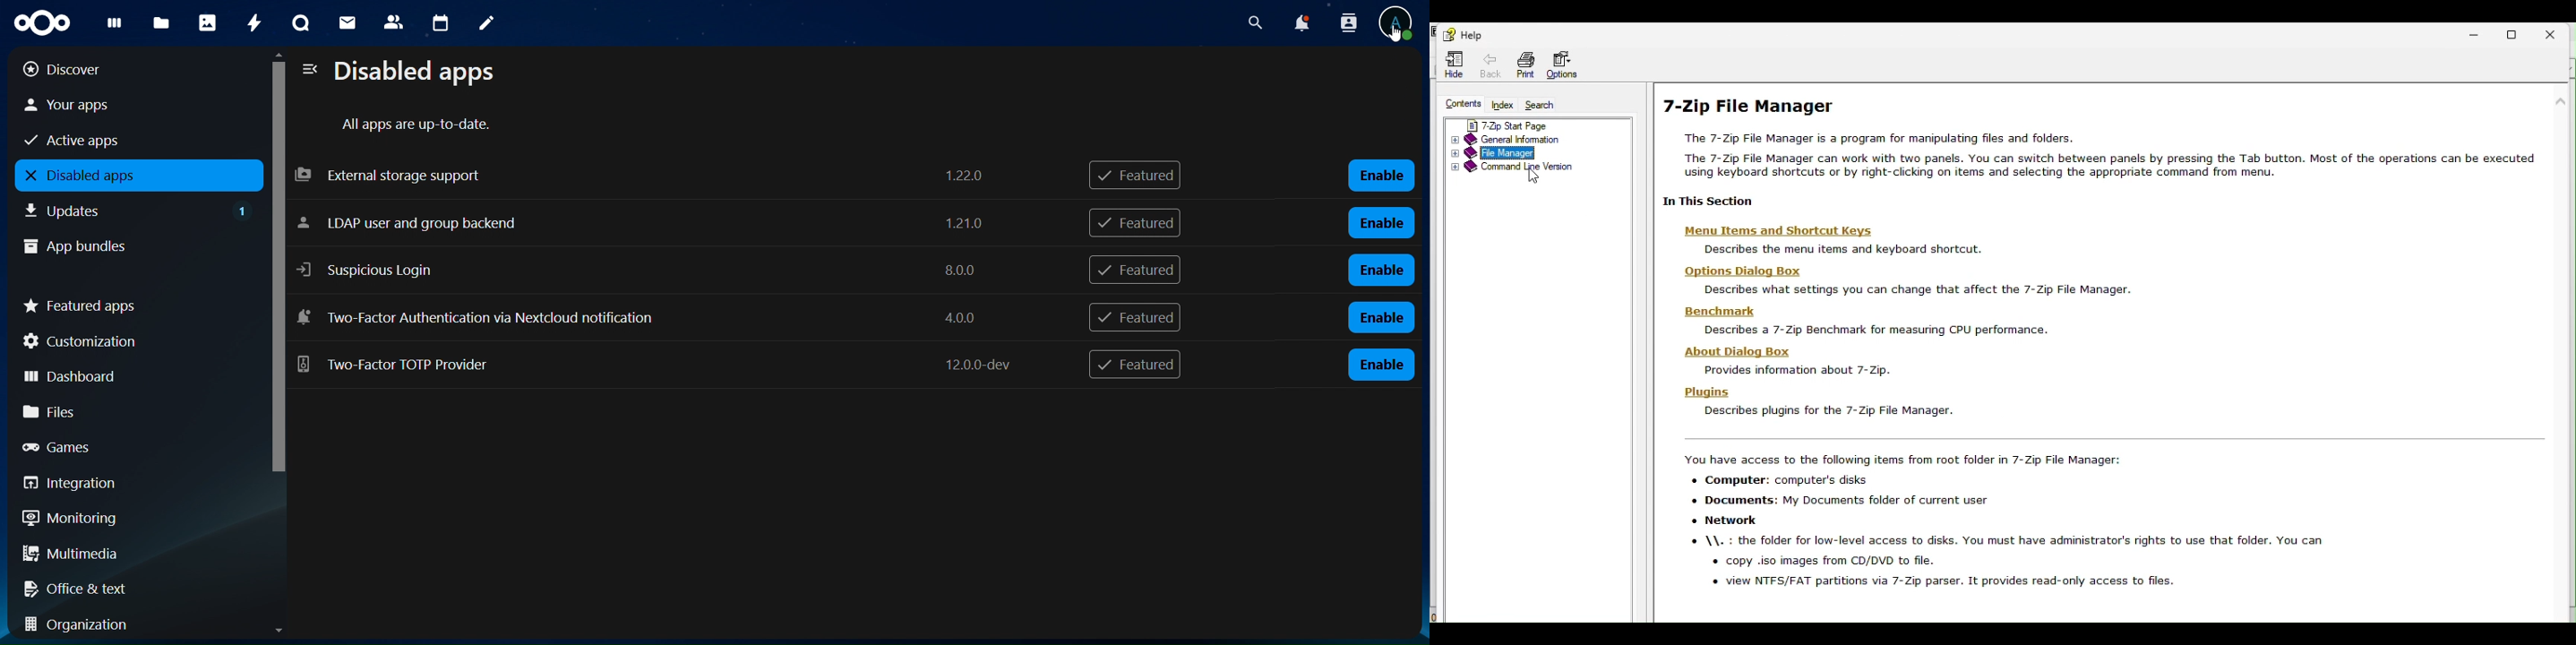 The image size is (2576, 672). I want to click on two factor TOTP provider, so click(661, 366).